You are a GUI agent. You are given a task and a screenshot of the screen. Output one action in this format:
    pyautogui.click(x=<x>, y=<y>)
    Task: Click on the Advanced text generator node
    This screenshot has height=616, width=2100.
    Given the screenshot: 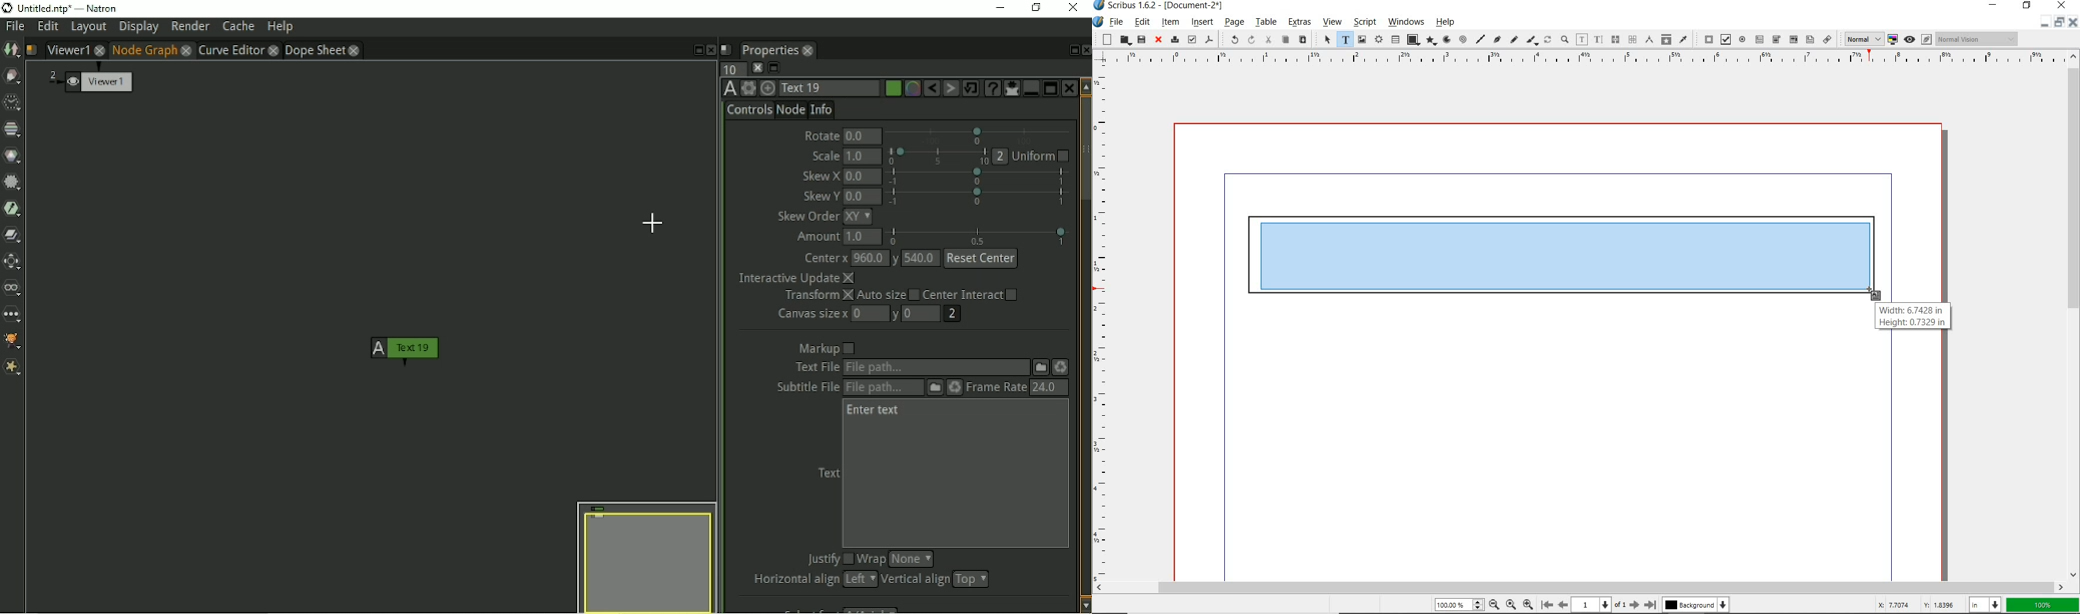 What is the action you would take?
    pyautogui.click(x=992, y=88)
    